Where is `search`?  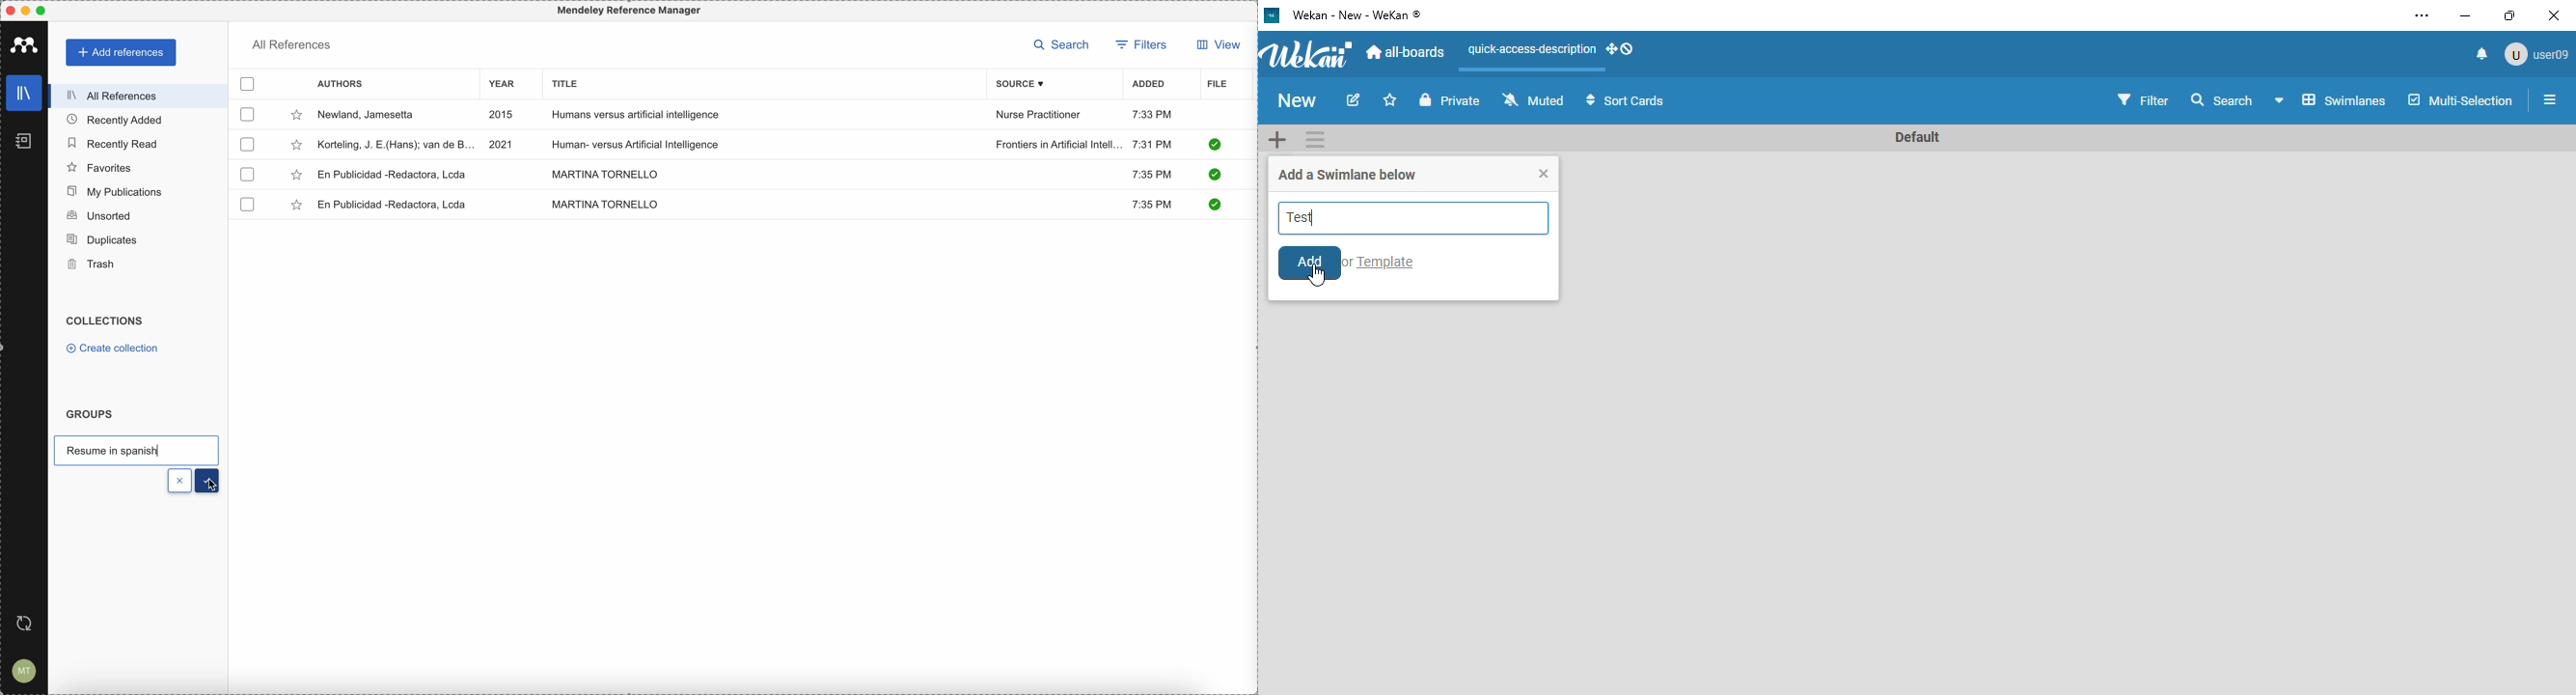 search is located at coordinates (1066, 46).